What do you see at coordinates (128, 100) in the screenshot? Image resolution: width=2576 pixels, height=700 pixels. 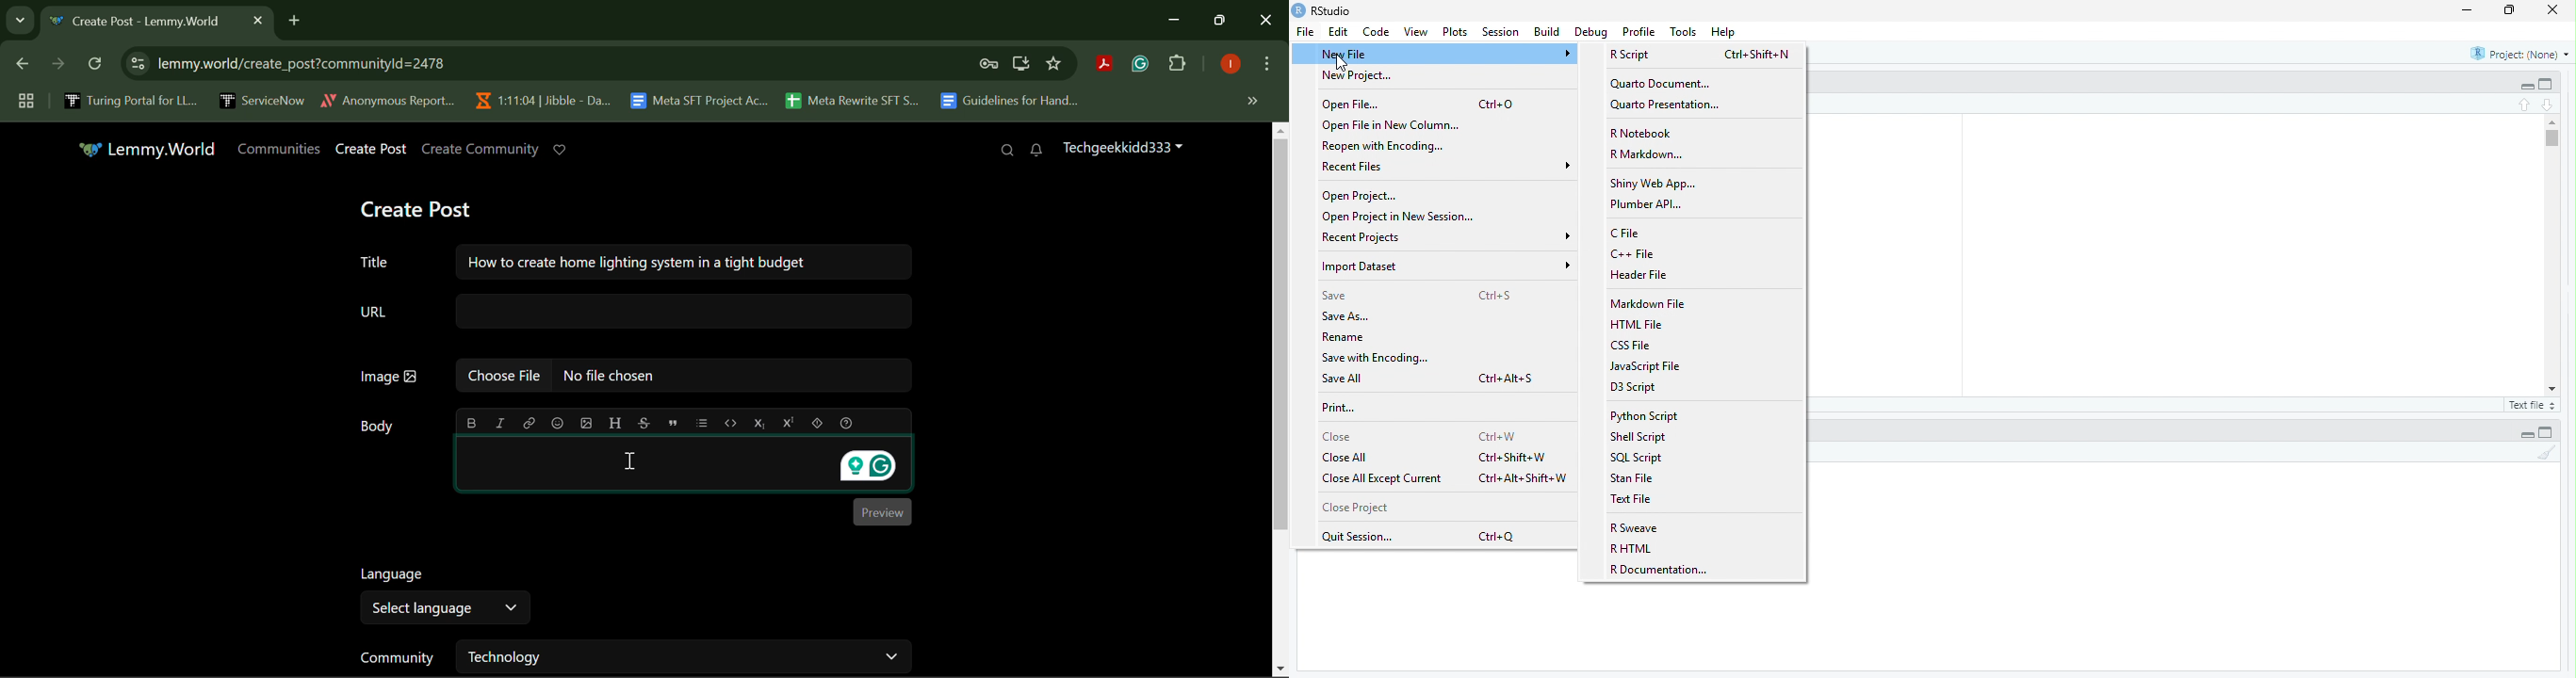 I see `Turing Portal for LLM` at bounding box center [128, 100].